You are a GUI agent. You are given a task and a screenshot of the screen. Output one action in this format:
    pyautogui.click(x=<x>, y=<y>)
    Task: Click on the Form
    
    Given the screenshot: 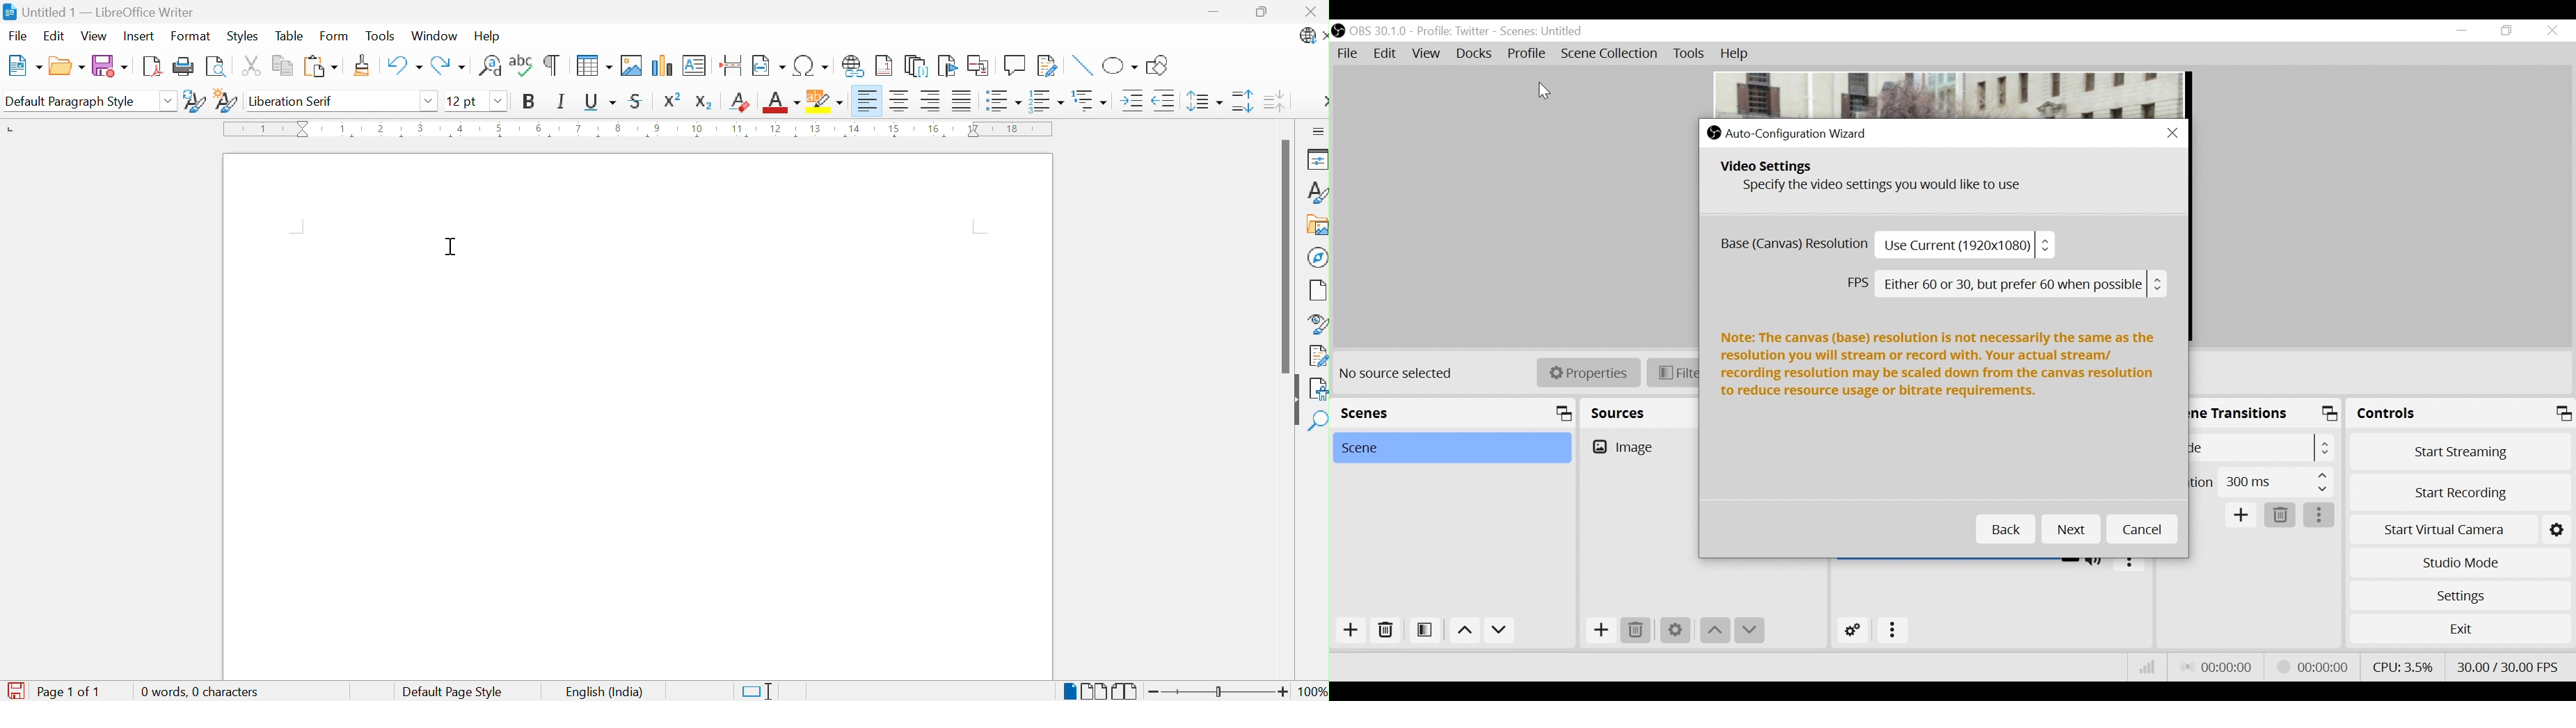 What is the action you would take?
    pyautogui.click(x=335, y=36)
    